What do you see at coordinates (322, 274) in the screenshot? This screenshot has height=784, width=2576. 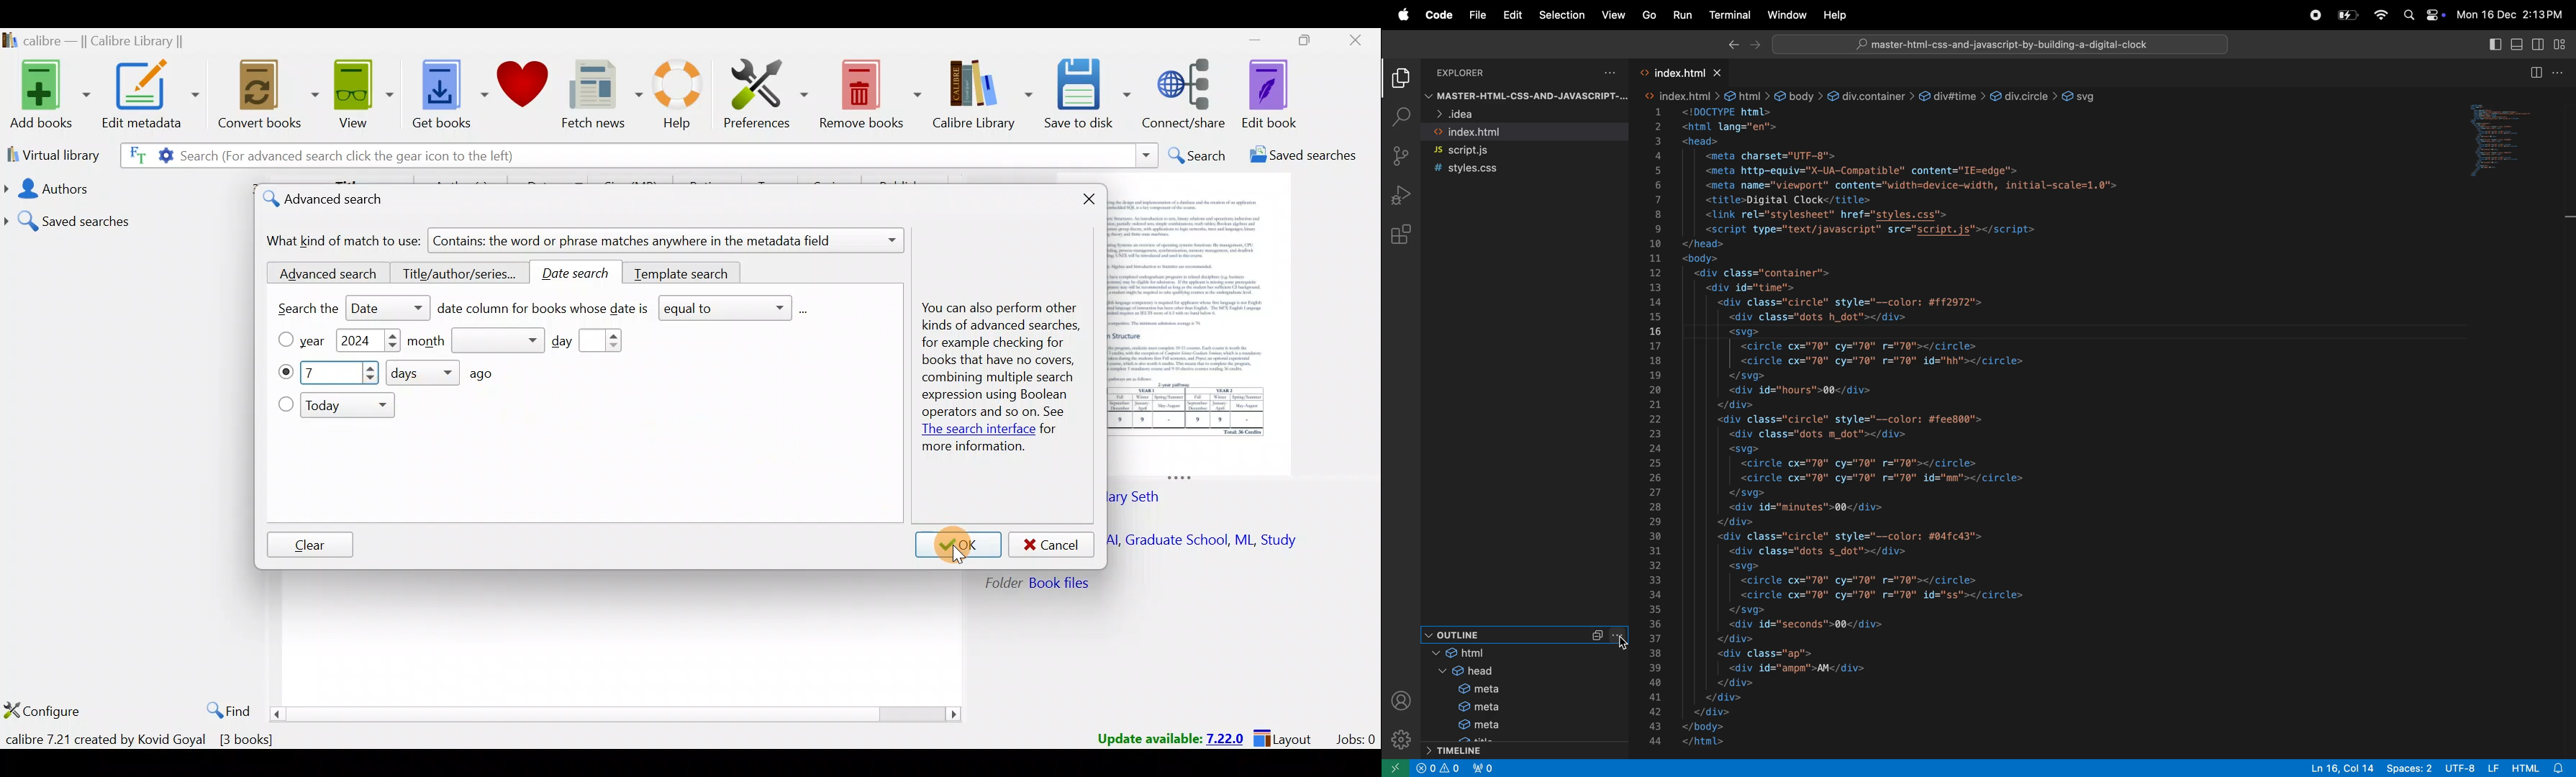 I see `Advanced search` at bounding box center [322, 274].